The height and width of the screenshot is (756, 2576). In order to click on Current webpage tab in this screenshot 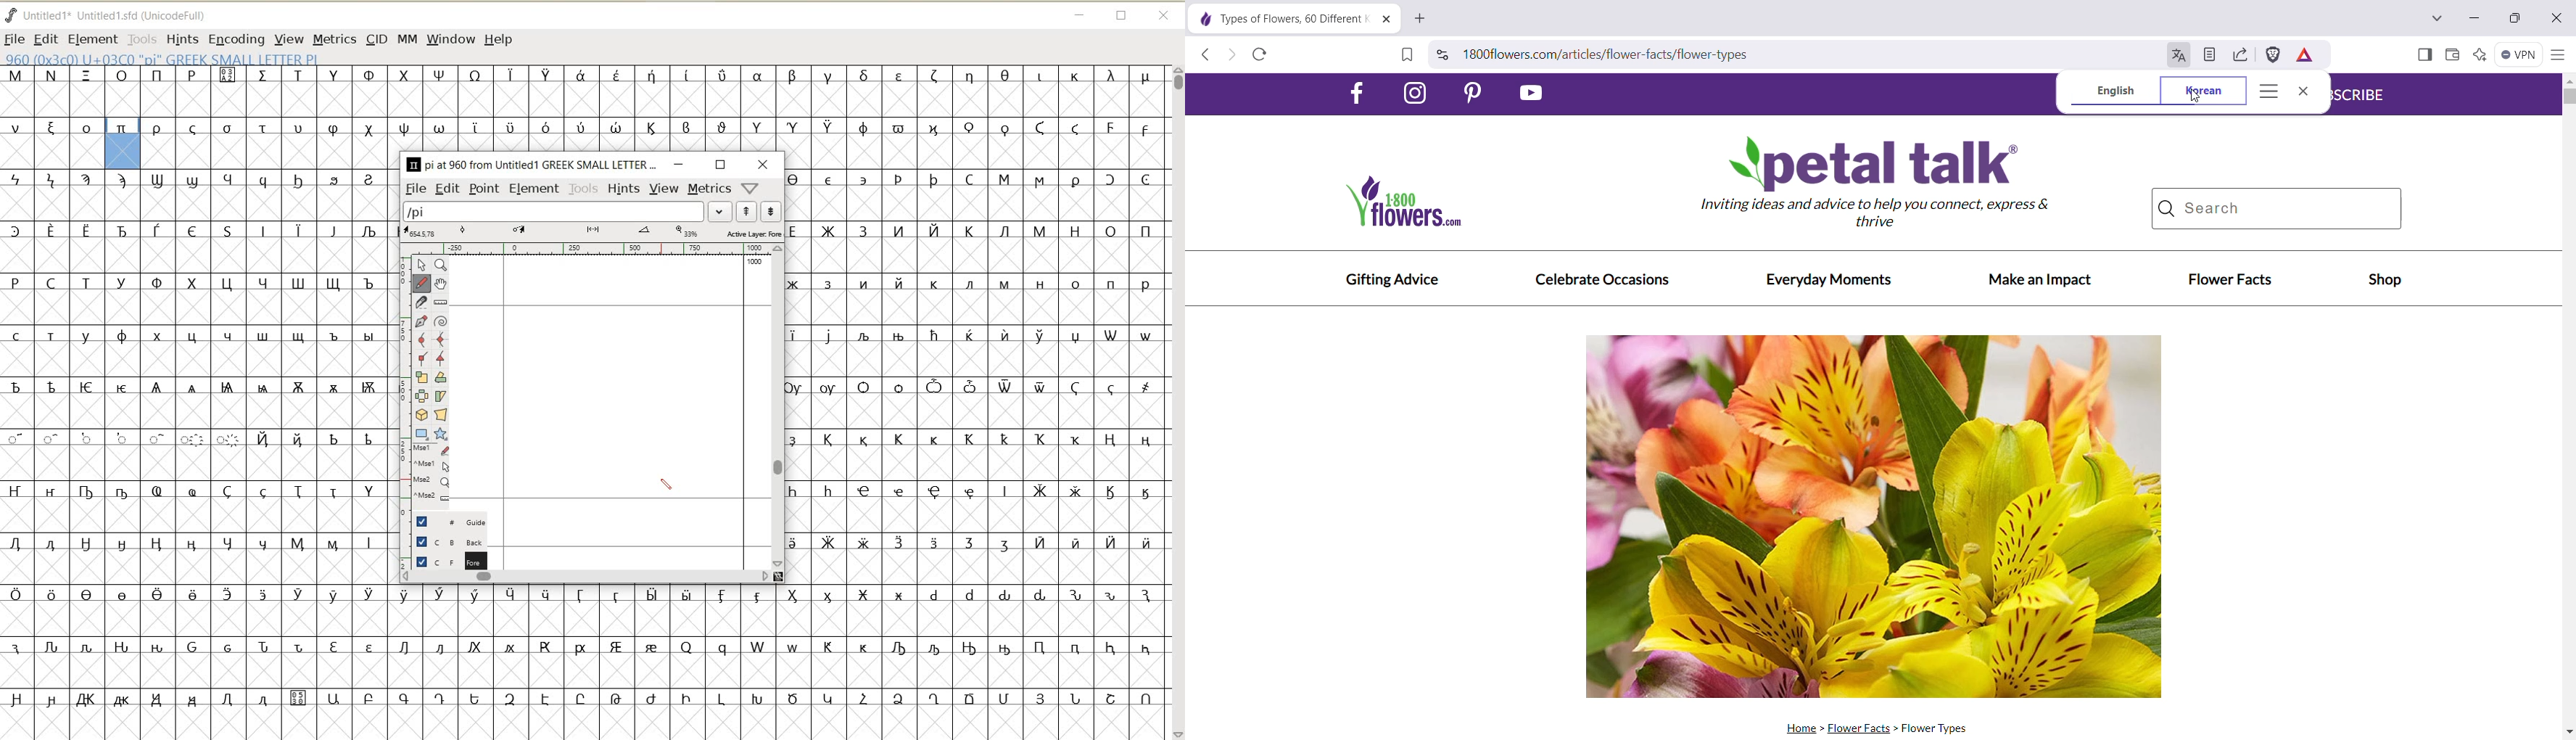, I will do `click(1276, 19)`.